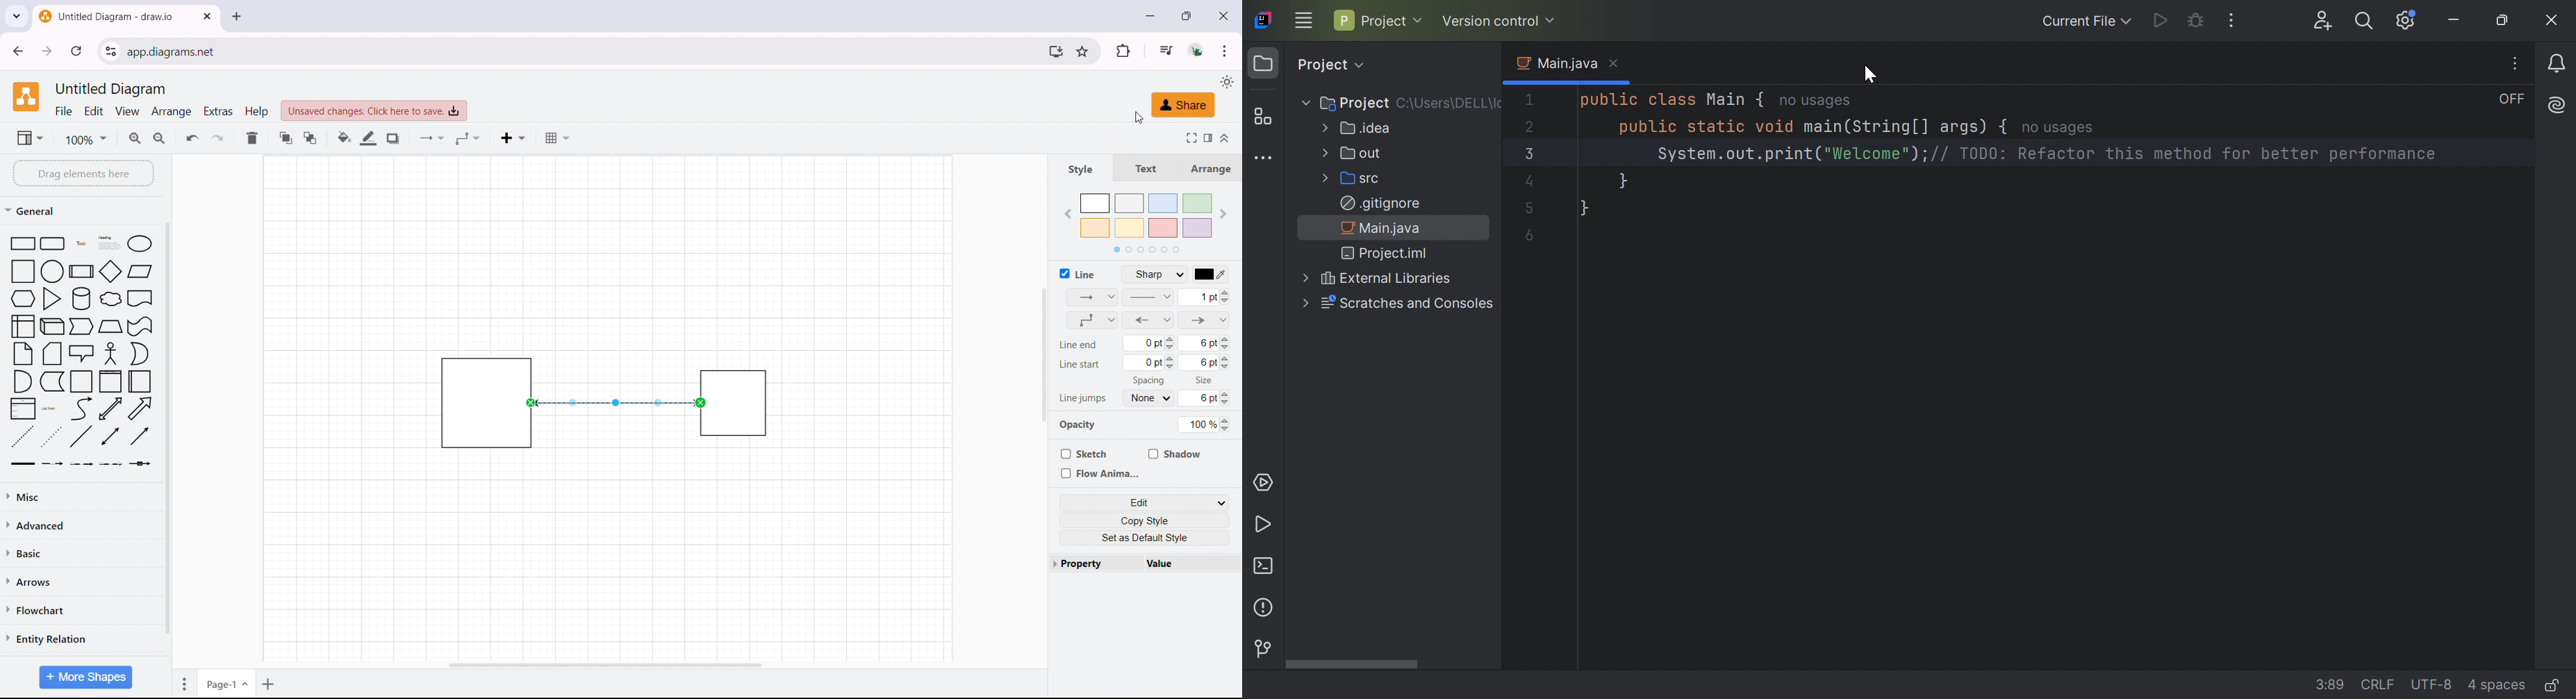  Describe the element at coordinates (344, 139) in the screenshot. I see `fill color` at that location.